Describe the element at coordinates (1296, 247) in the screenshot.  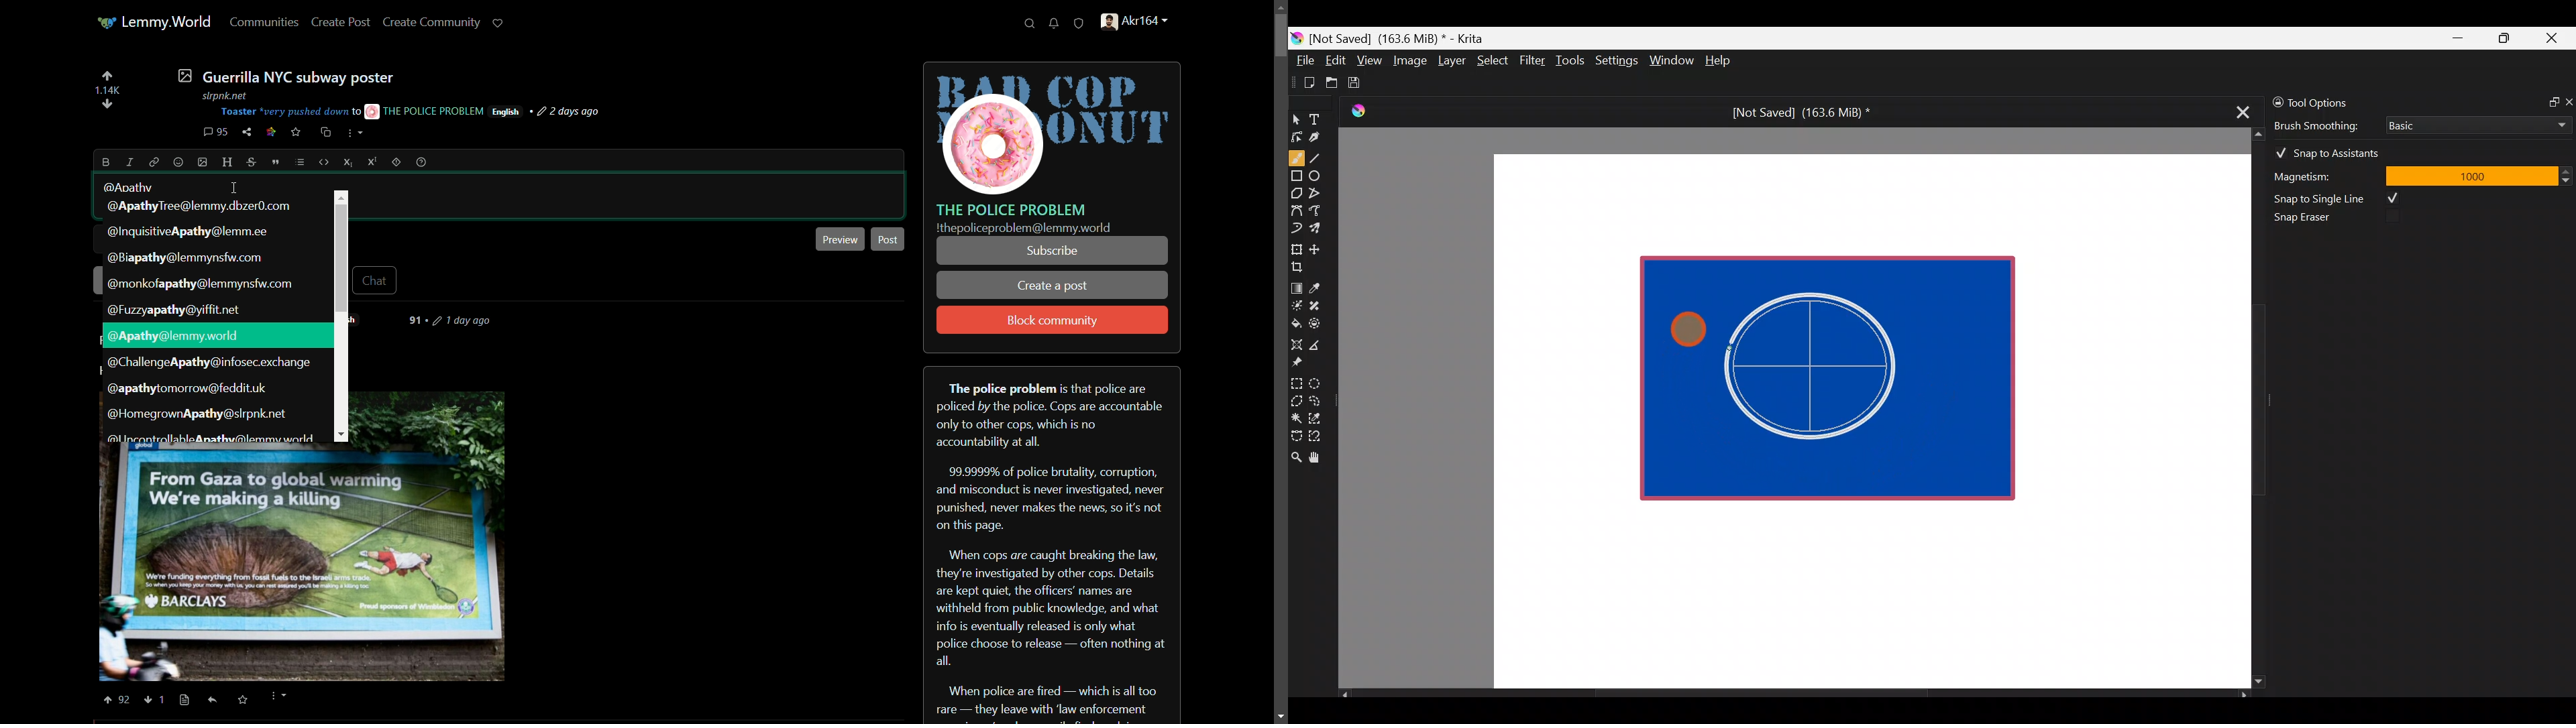
I see `Transform a layer/selection` at that location.